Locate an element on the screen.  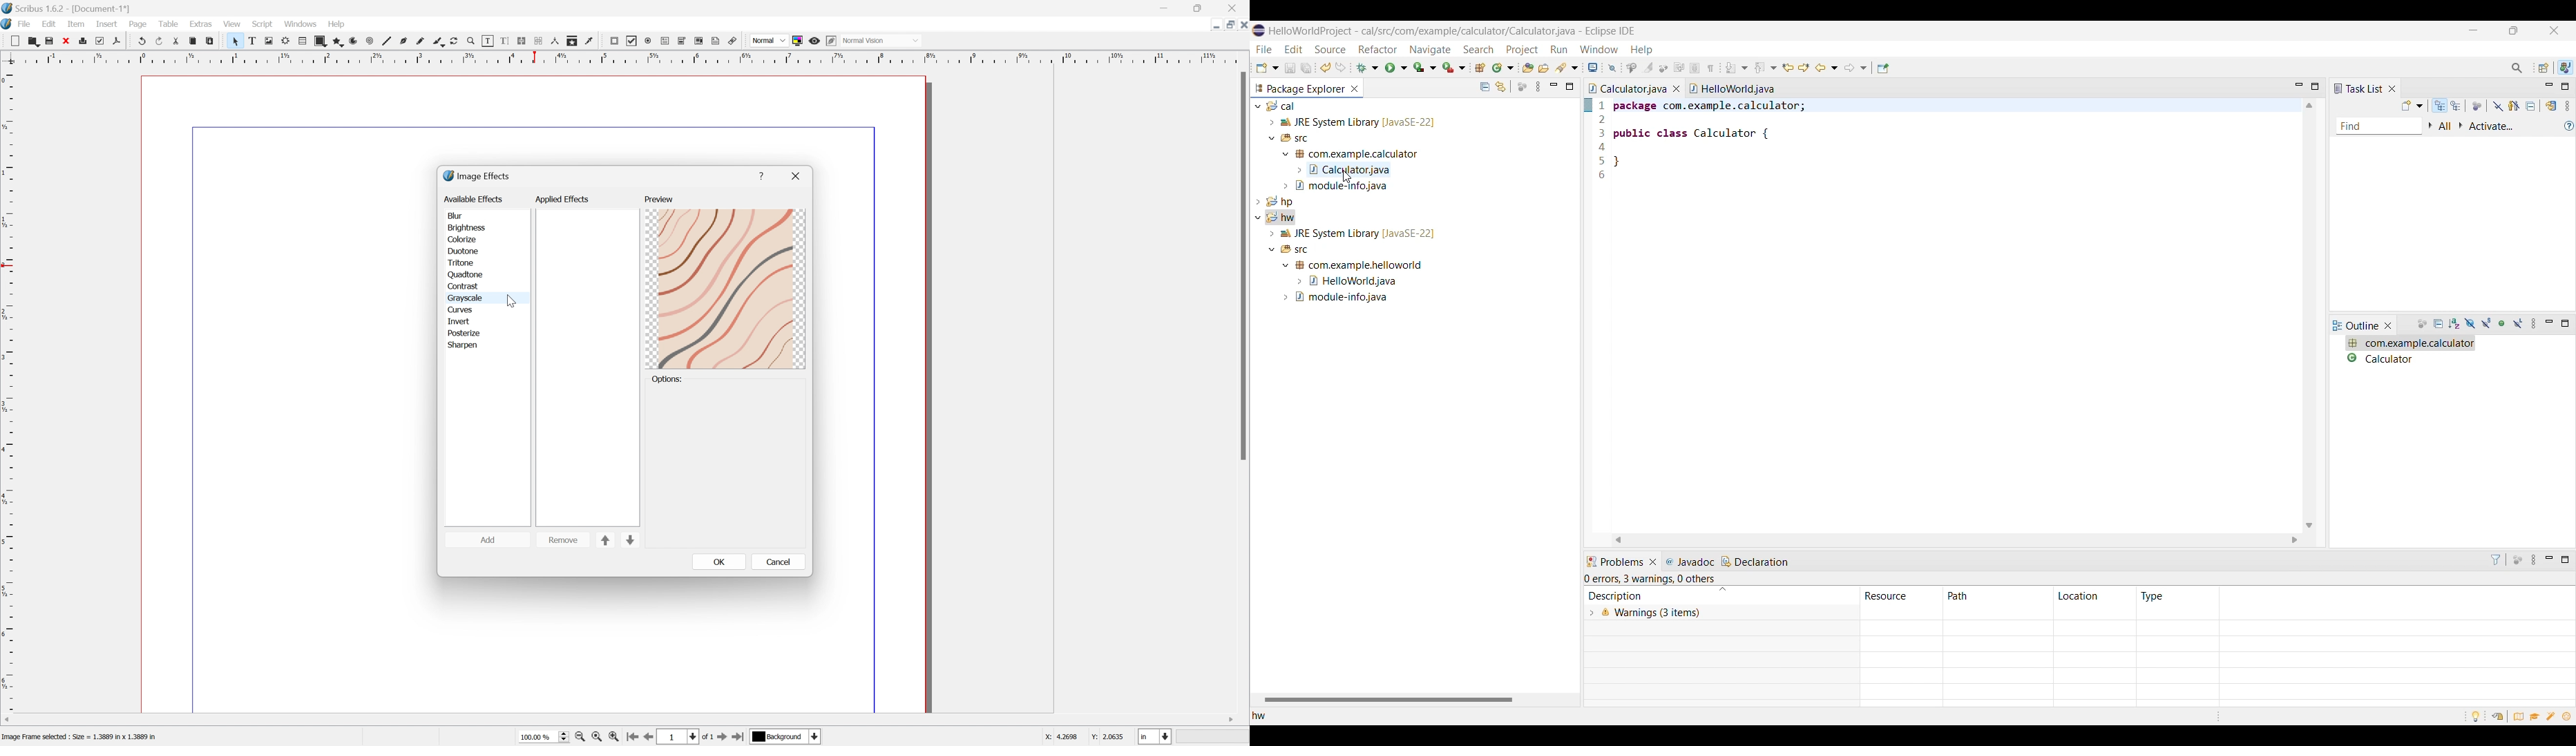
Open task is located at coordinates (1544, 67).